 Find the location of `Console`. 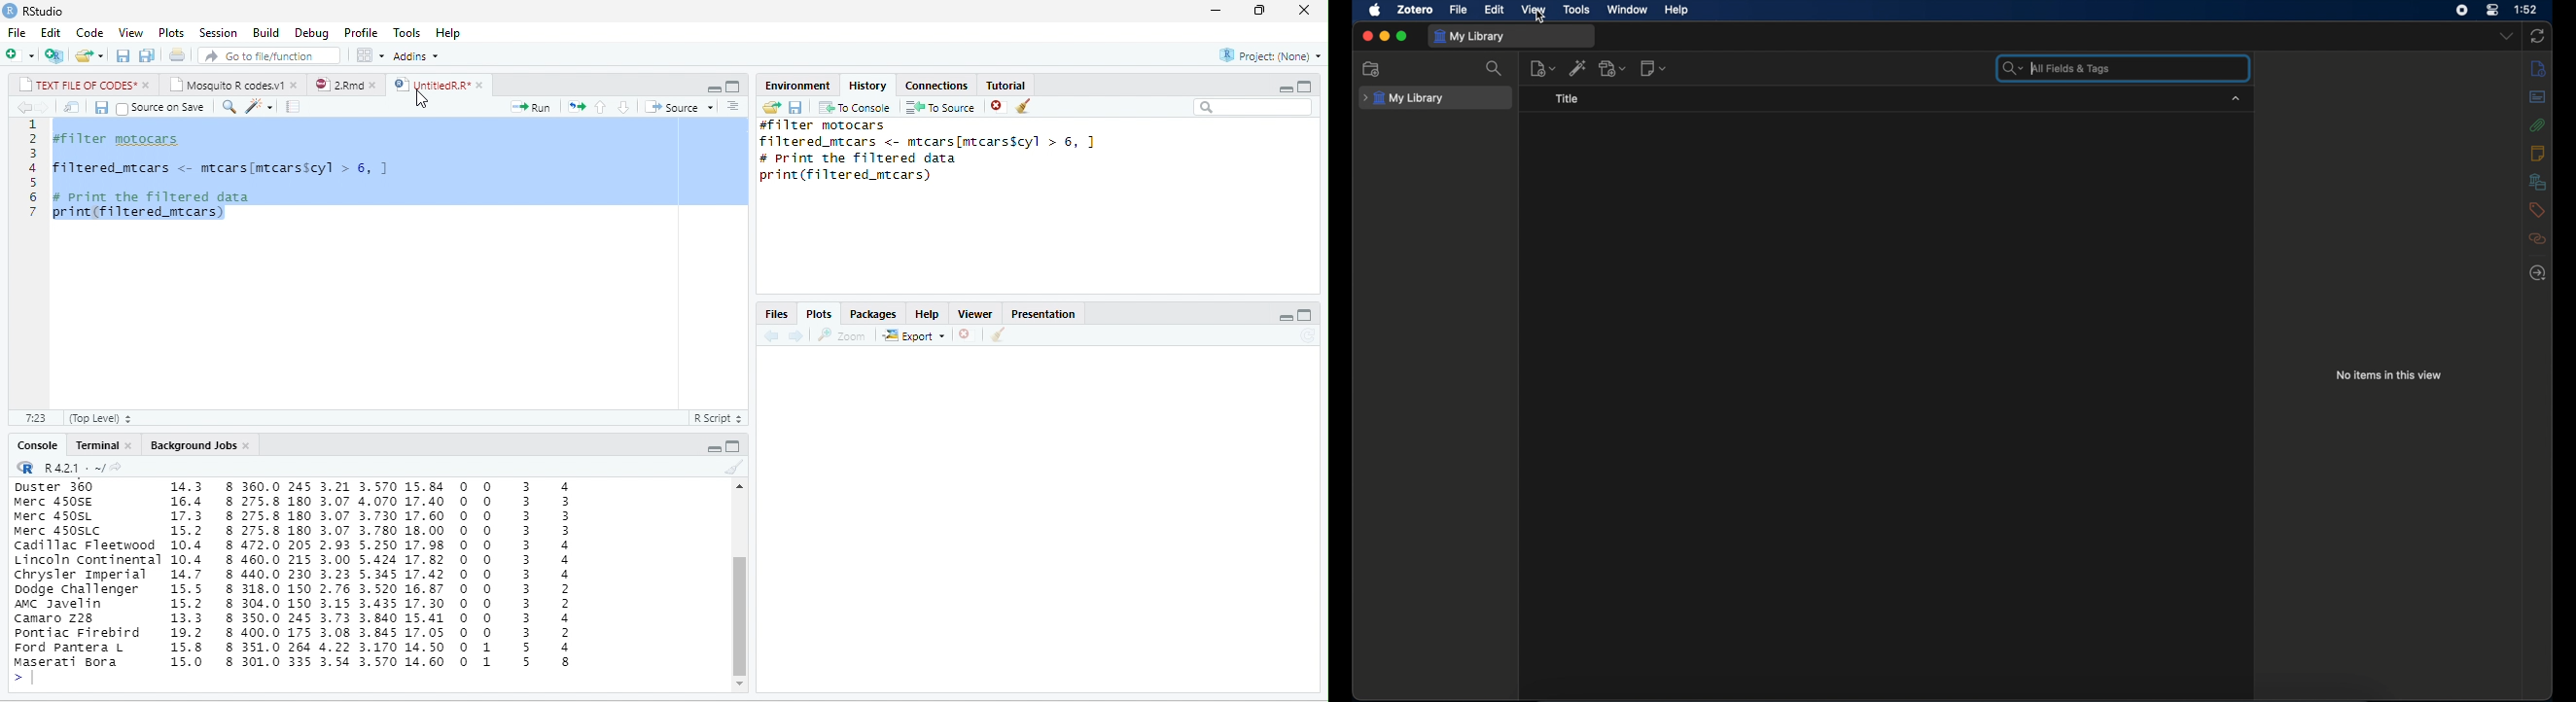

Console is located at coordinates (36, 445).